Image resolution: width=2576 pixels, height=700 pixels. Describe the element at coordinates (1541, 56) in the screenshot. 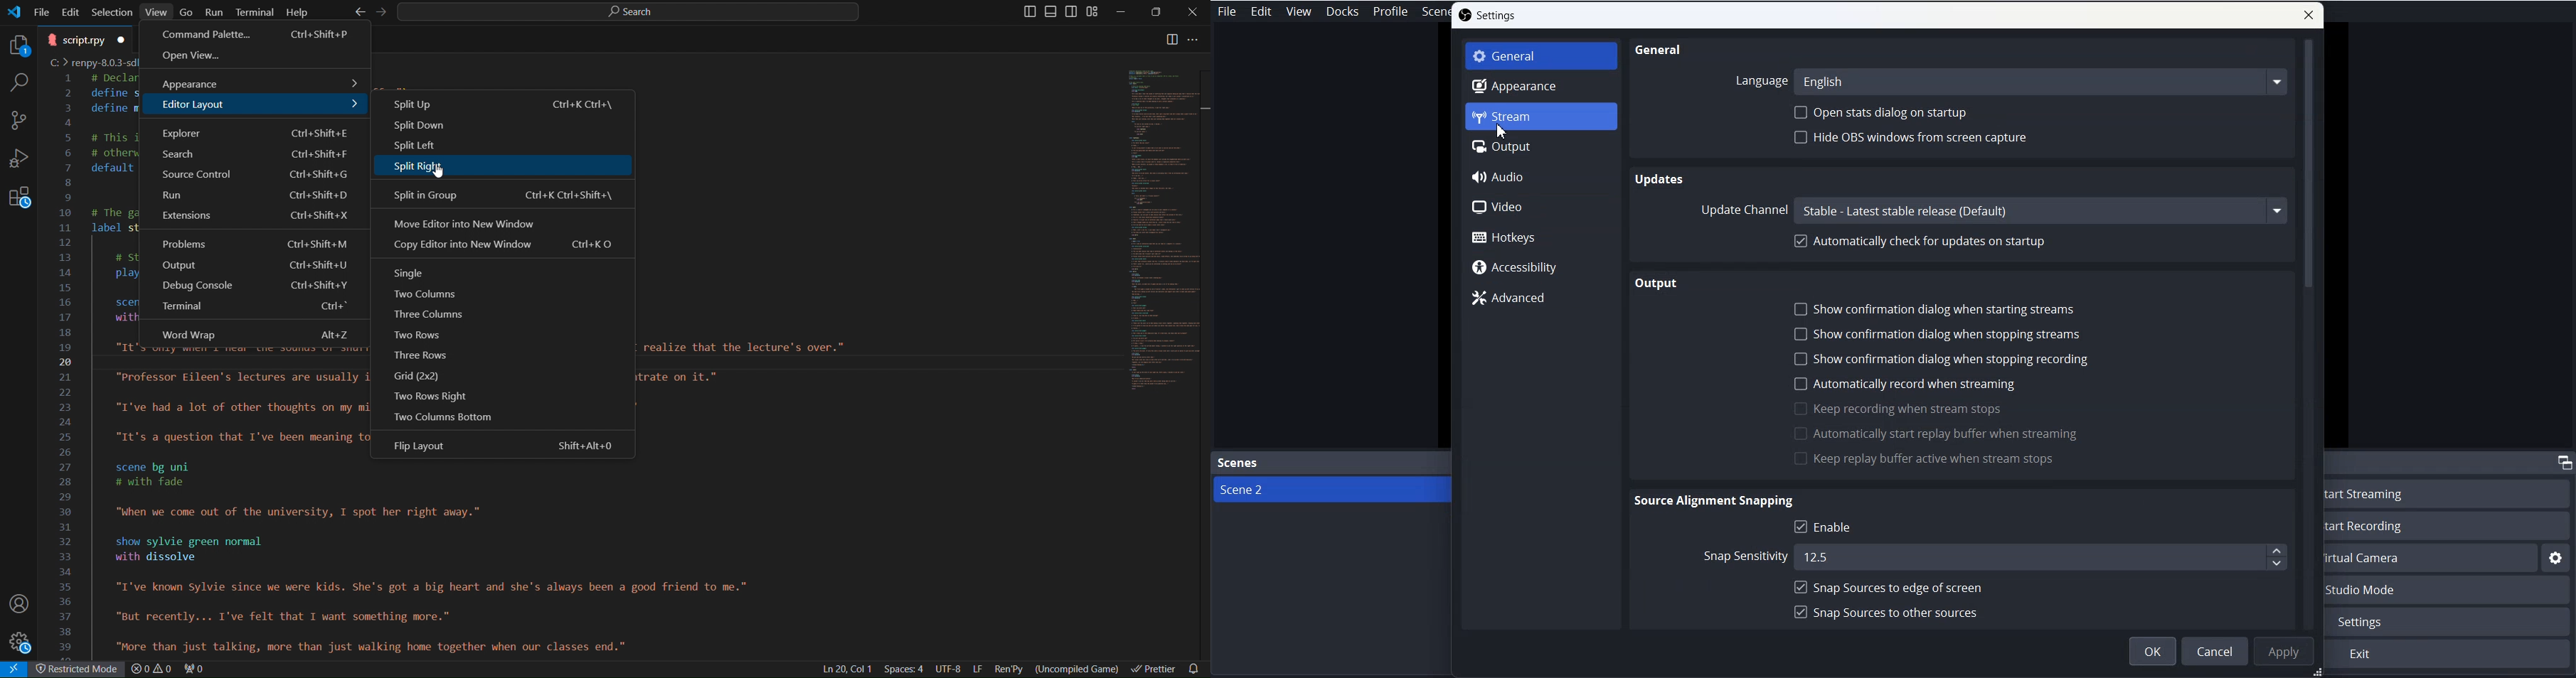

I see `General` at that location.